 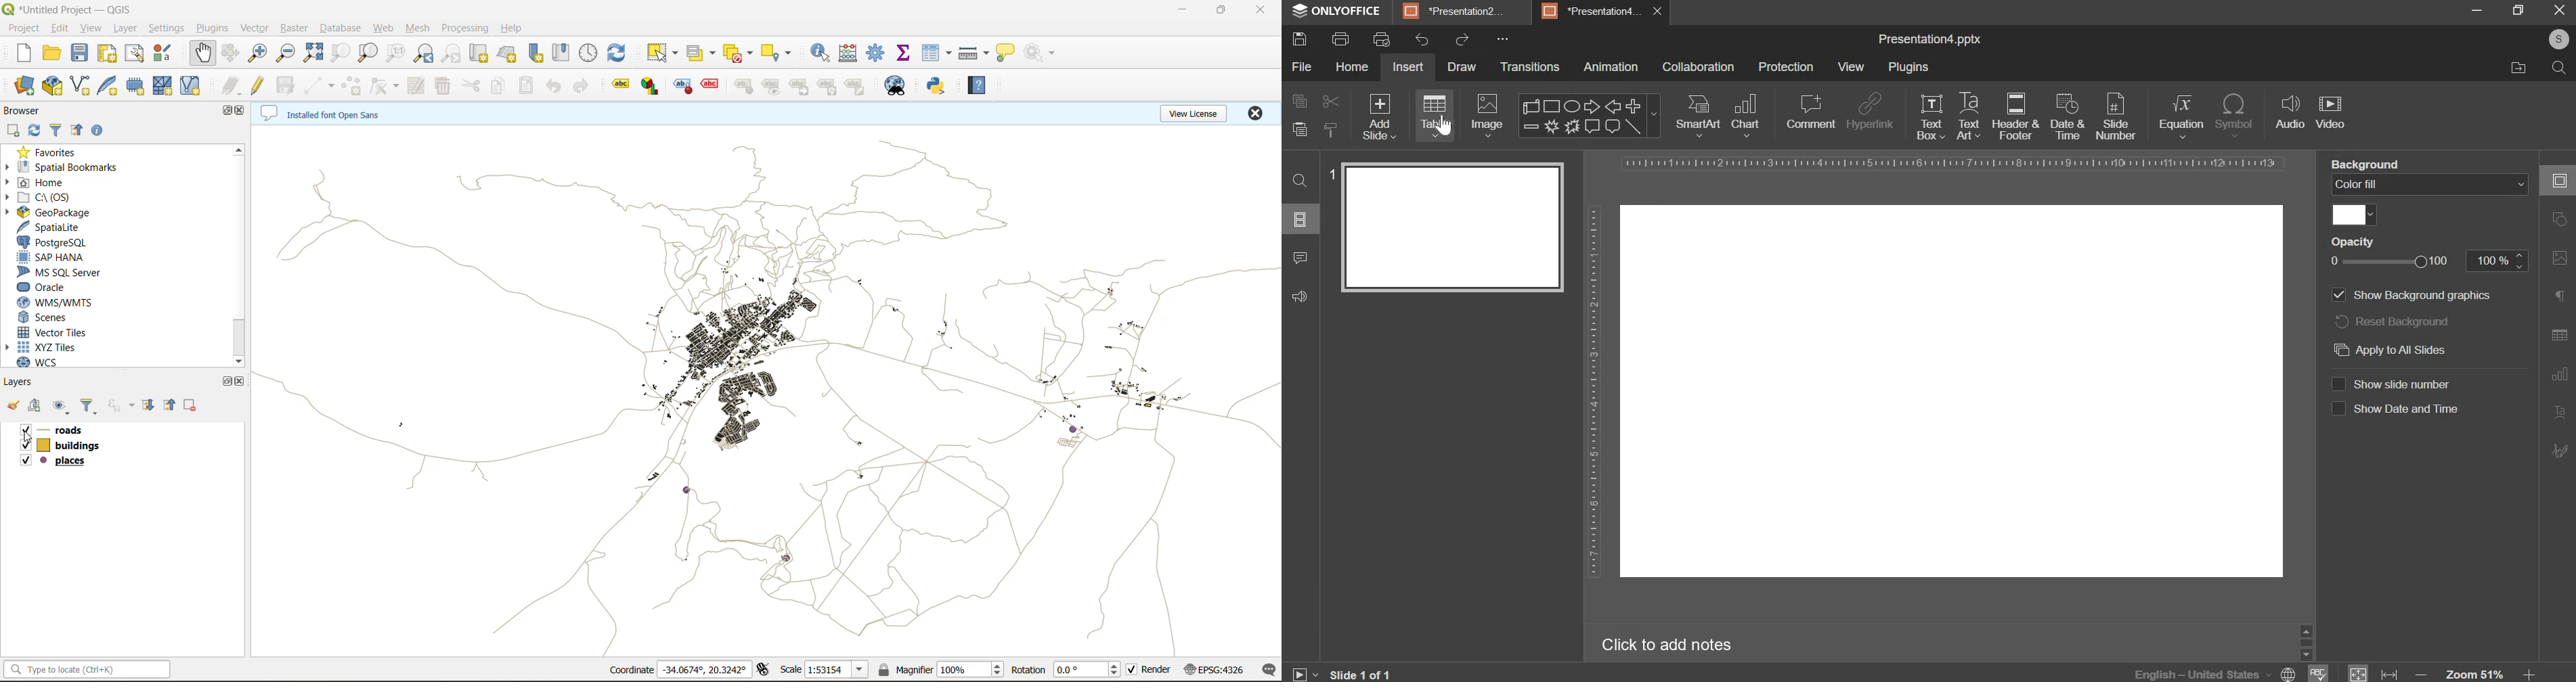 What do you see at coordinates (38, 405) in the screenshot?
I see `add` at bounding box center [38, 405].